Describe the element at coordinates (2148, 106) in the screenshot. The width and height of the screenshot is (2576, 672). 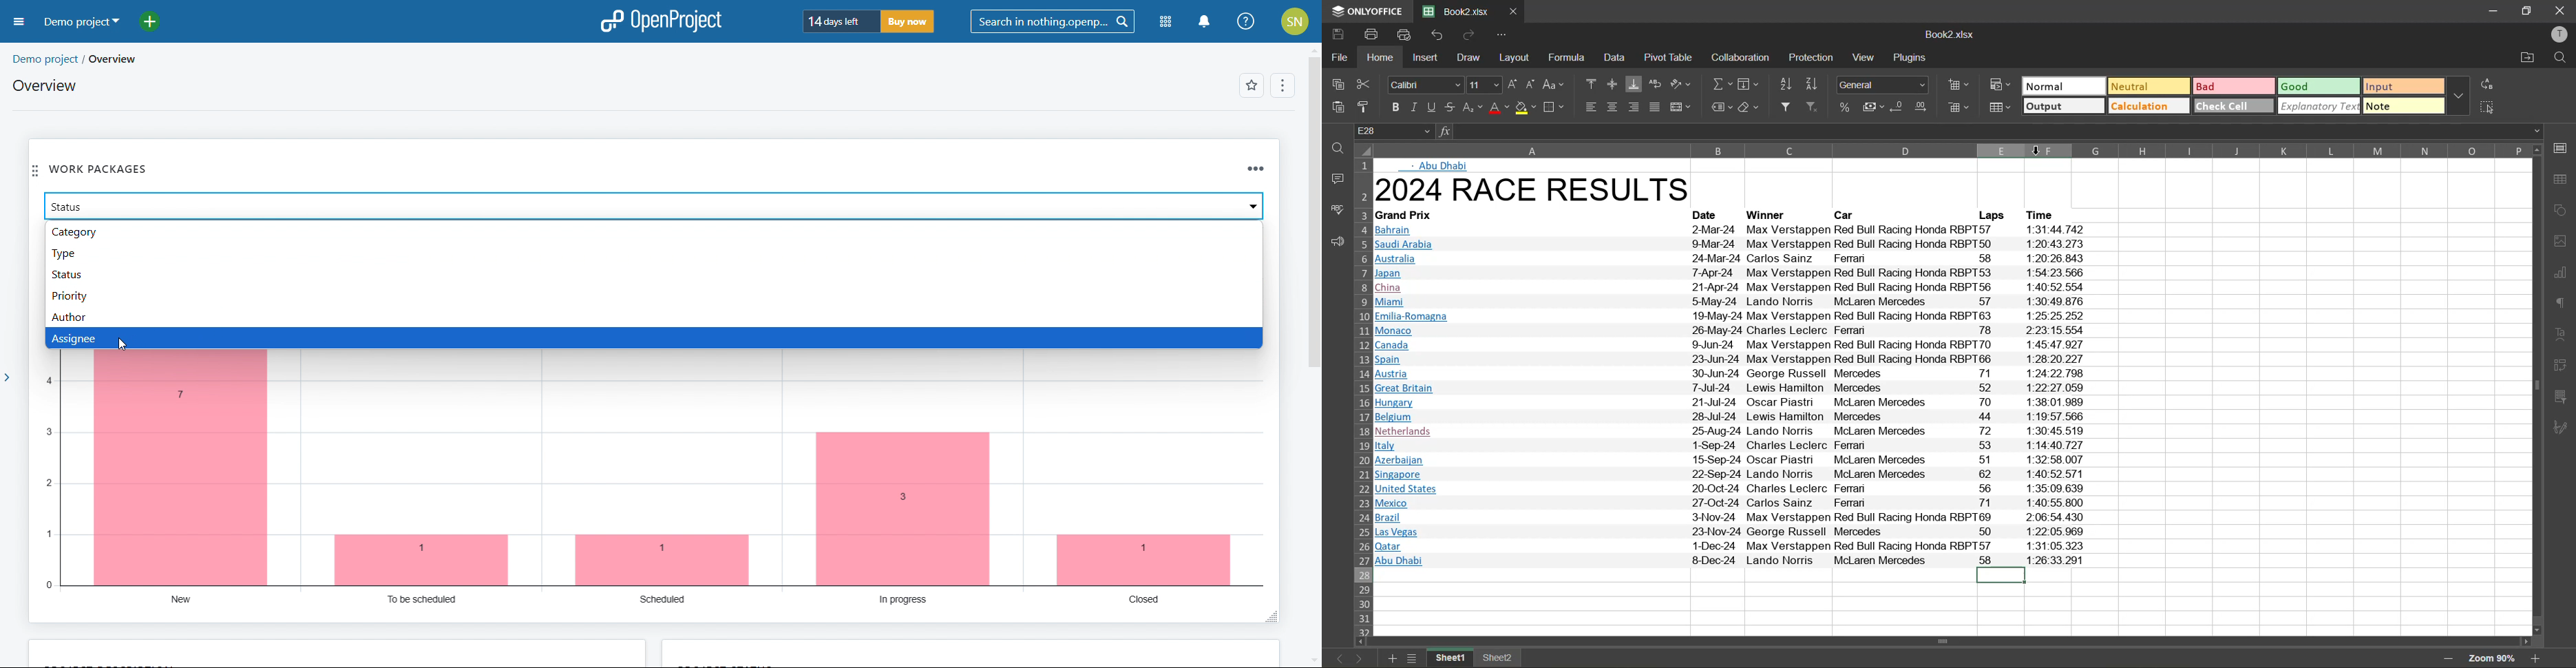
I see `calculation` at that location.